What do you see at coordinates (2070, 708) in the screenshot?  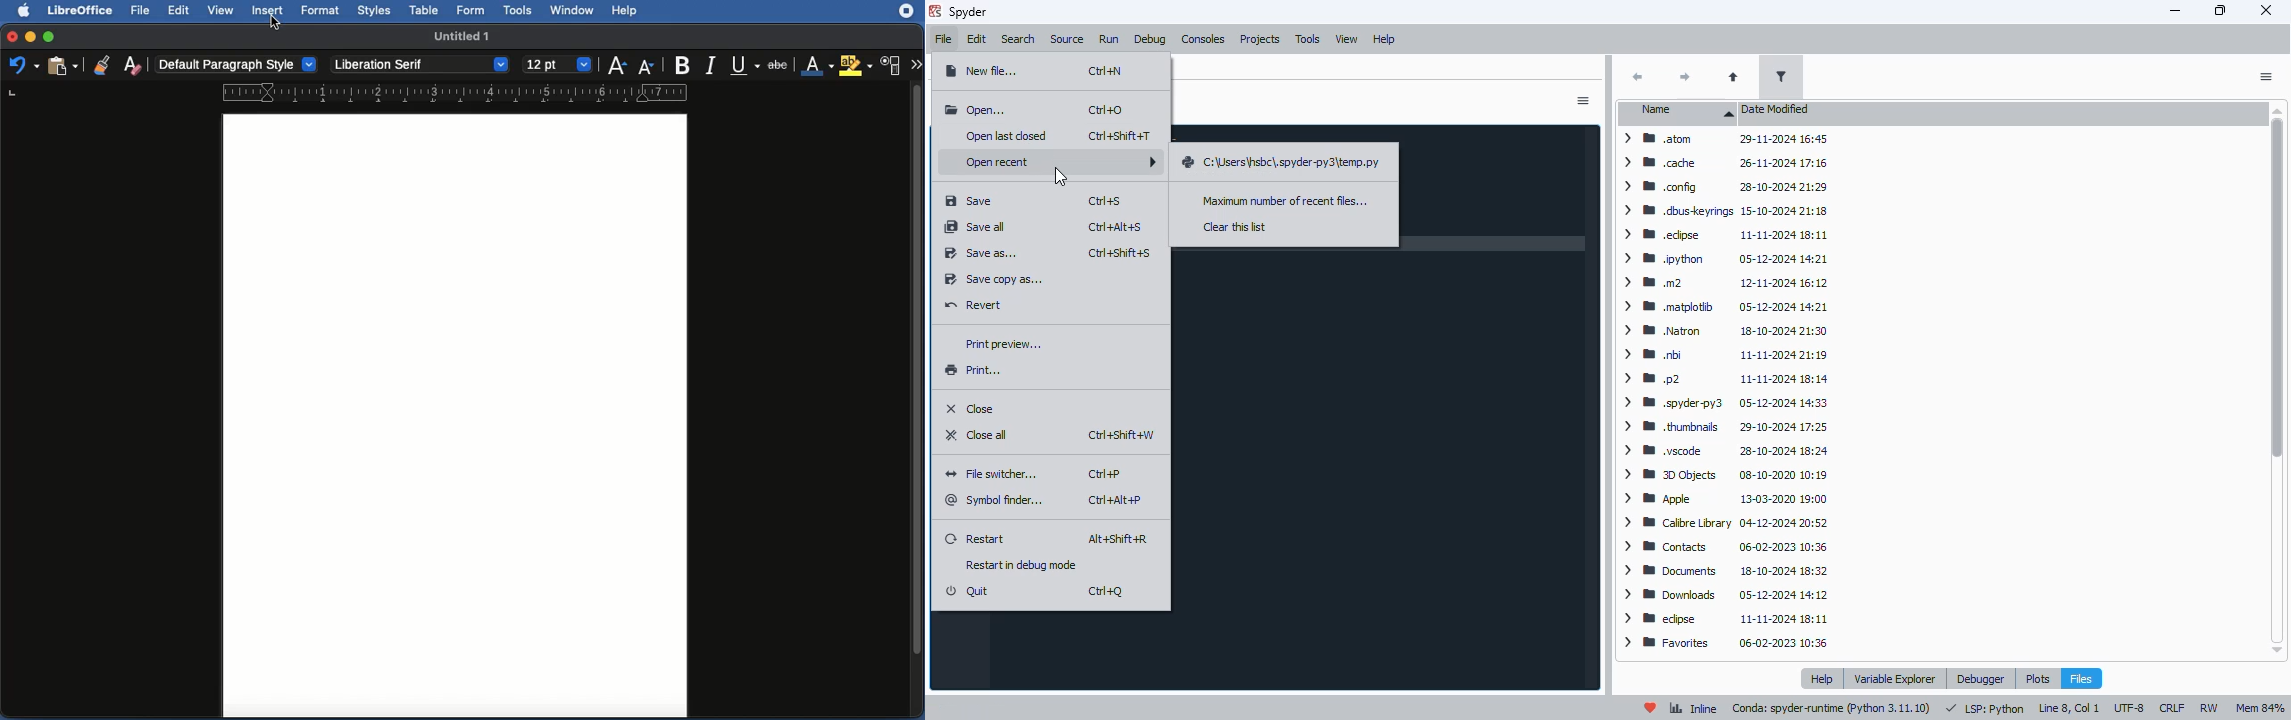 I see `line 8, col 1` at bounding box center [2070, 708].